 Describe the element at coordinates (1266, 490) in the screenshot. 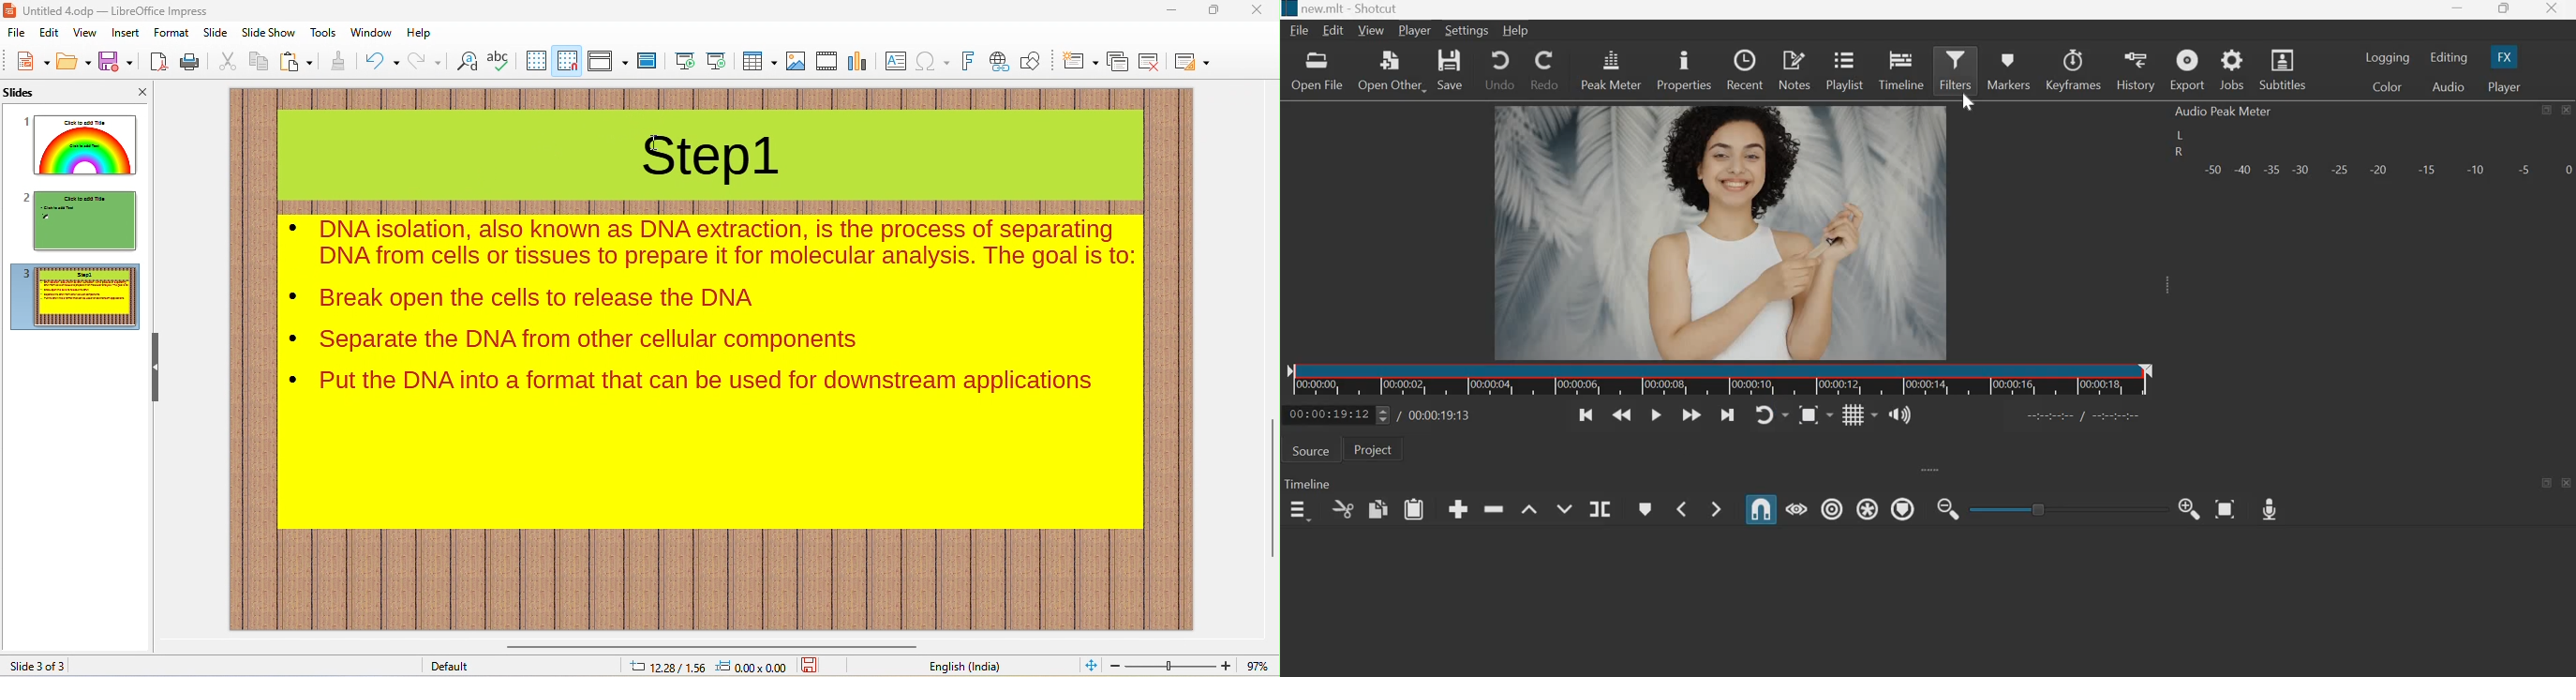

I see `vertical scroll` at that location.